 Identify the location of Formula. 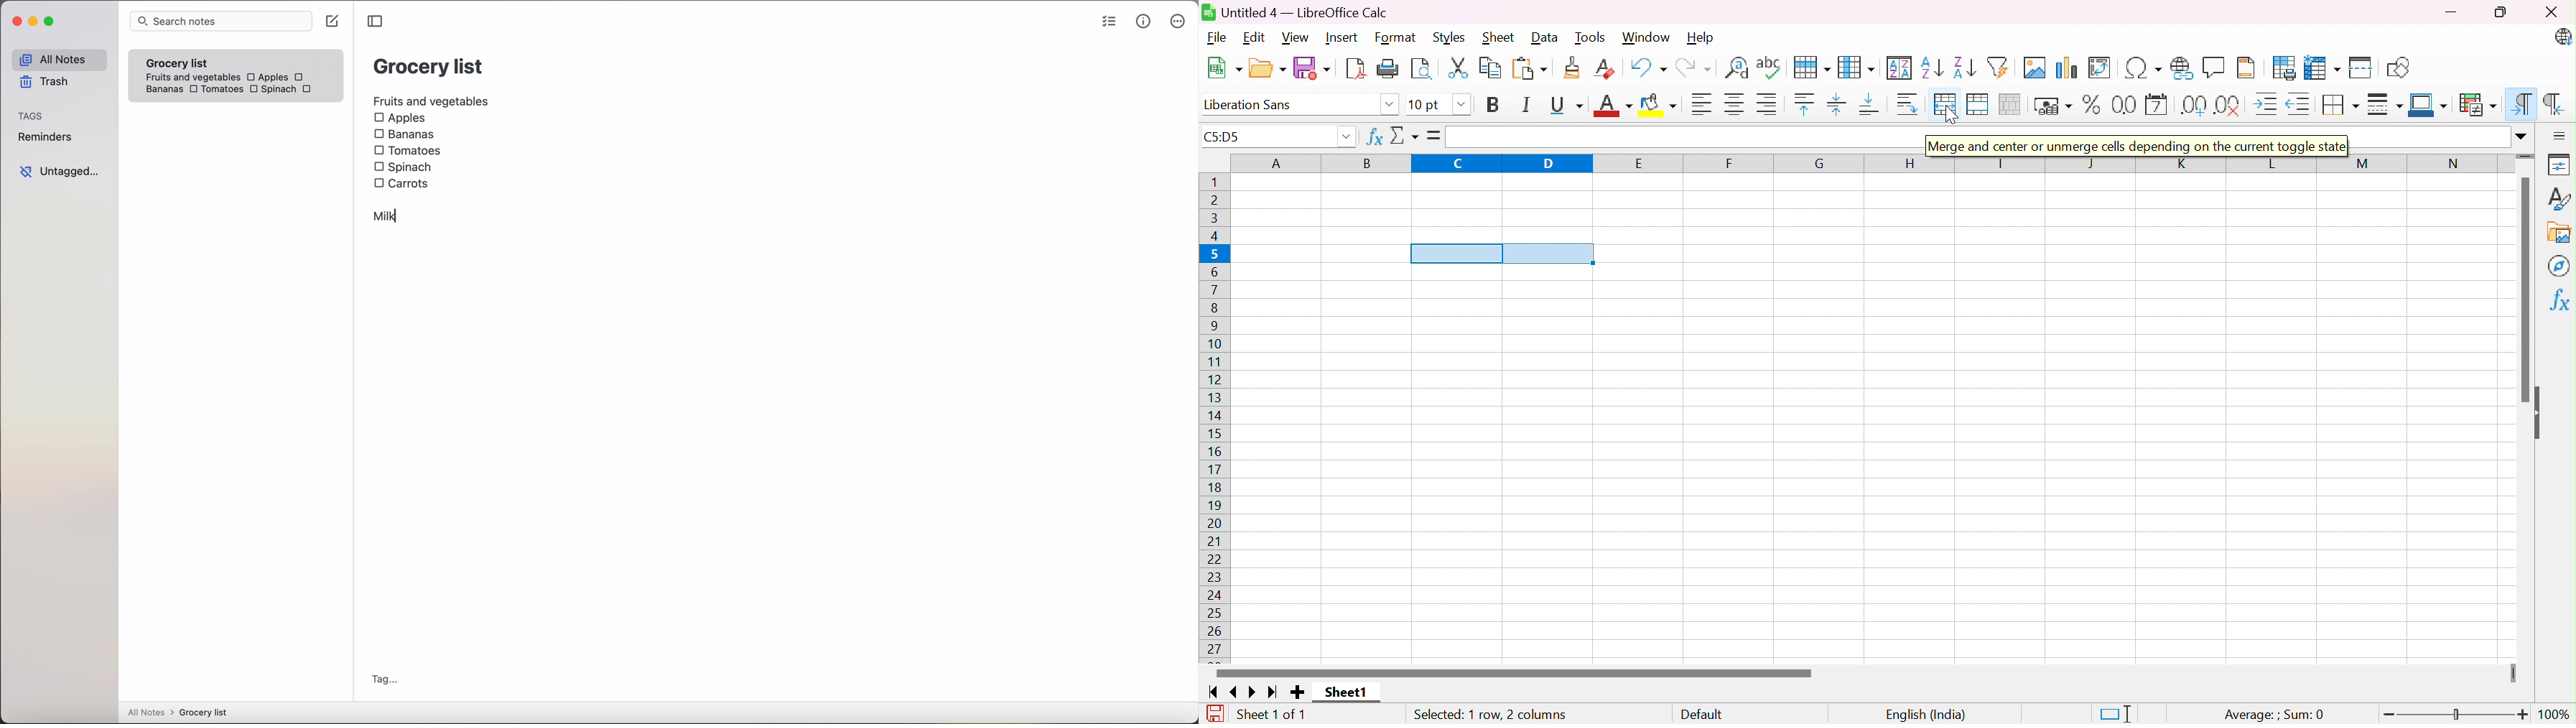
(1435, 135).